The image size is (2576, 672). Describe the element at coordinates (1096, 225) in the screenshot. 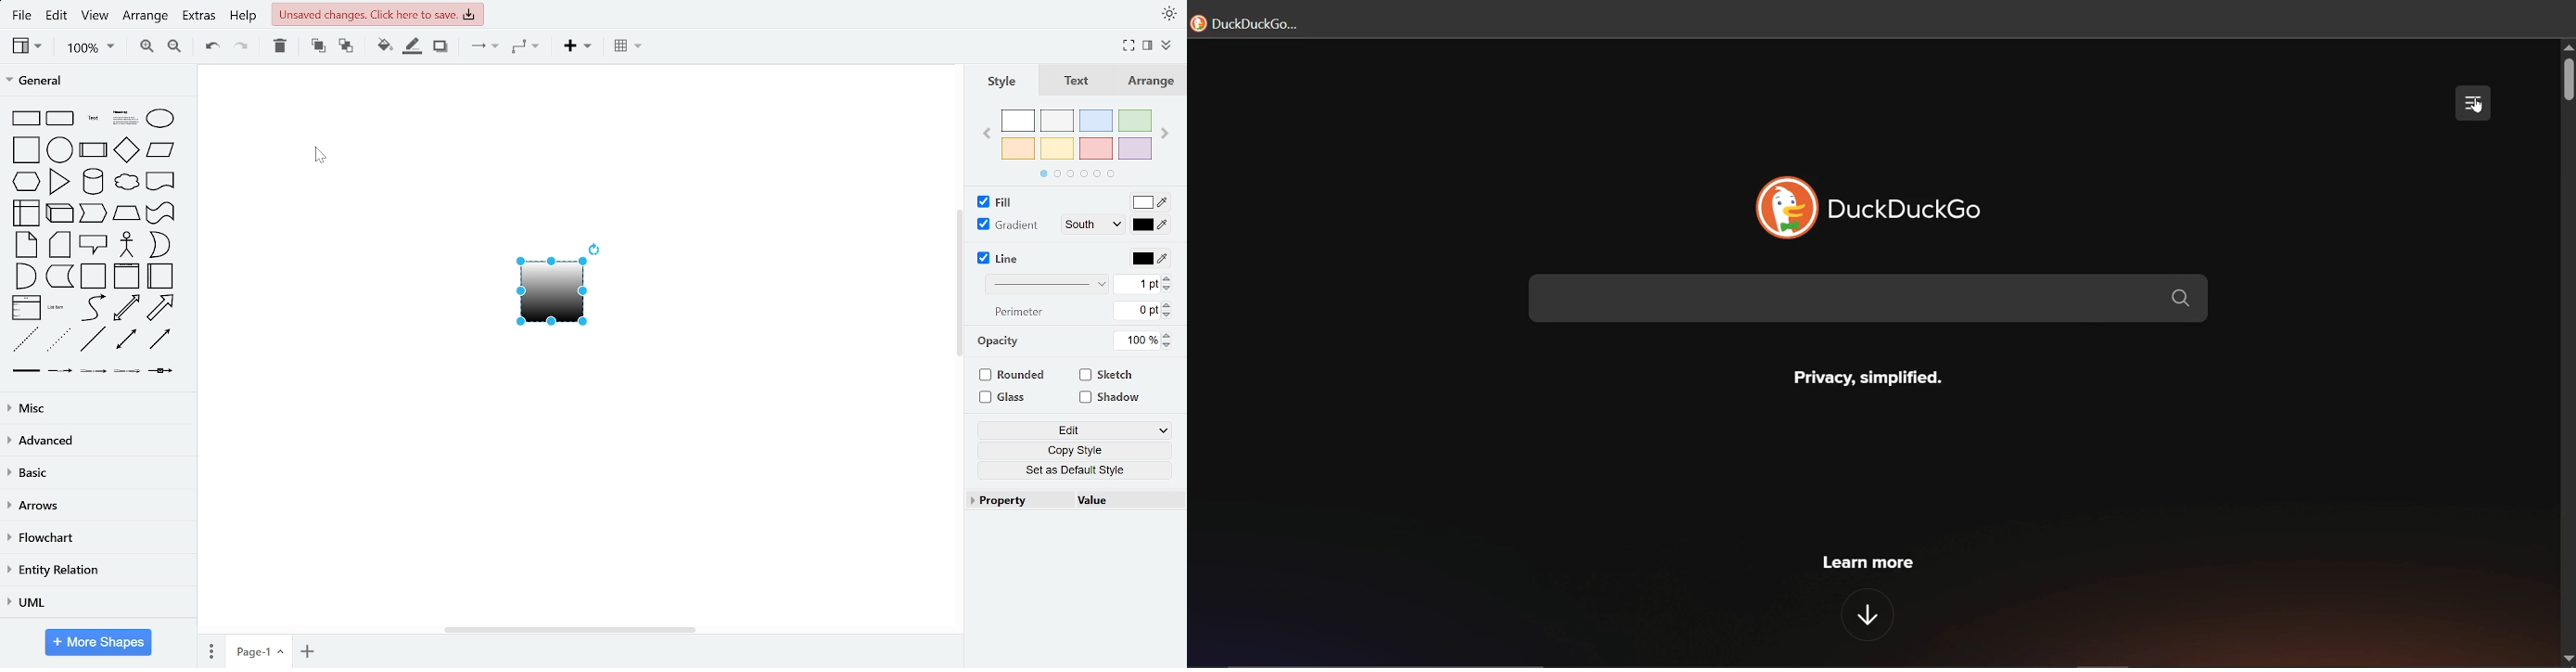

I see `south` at that location.